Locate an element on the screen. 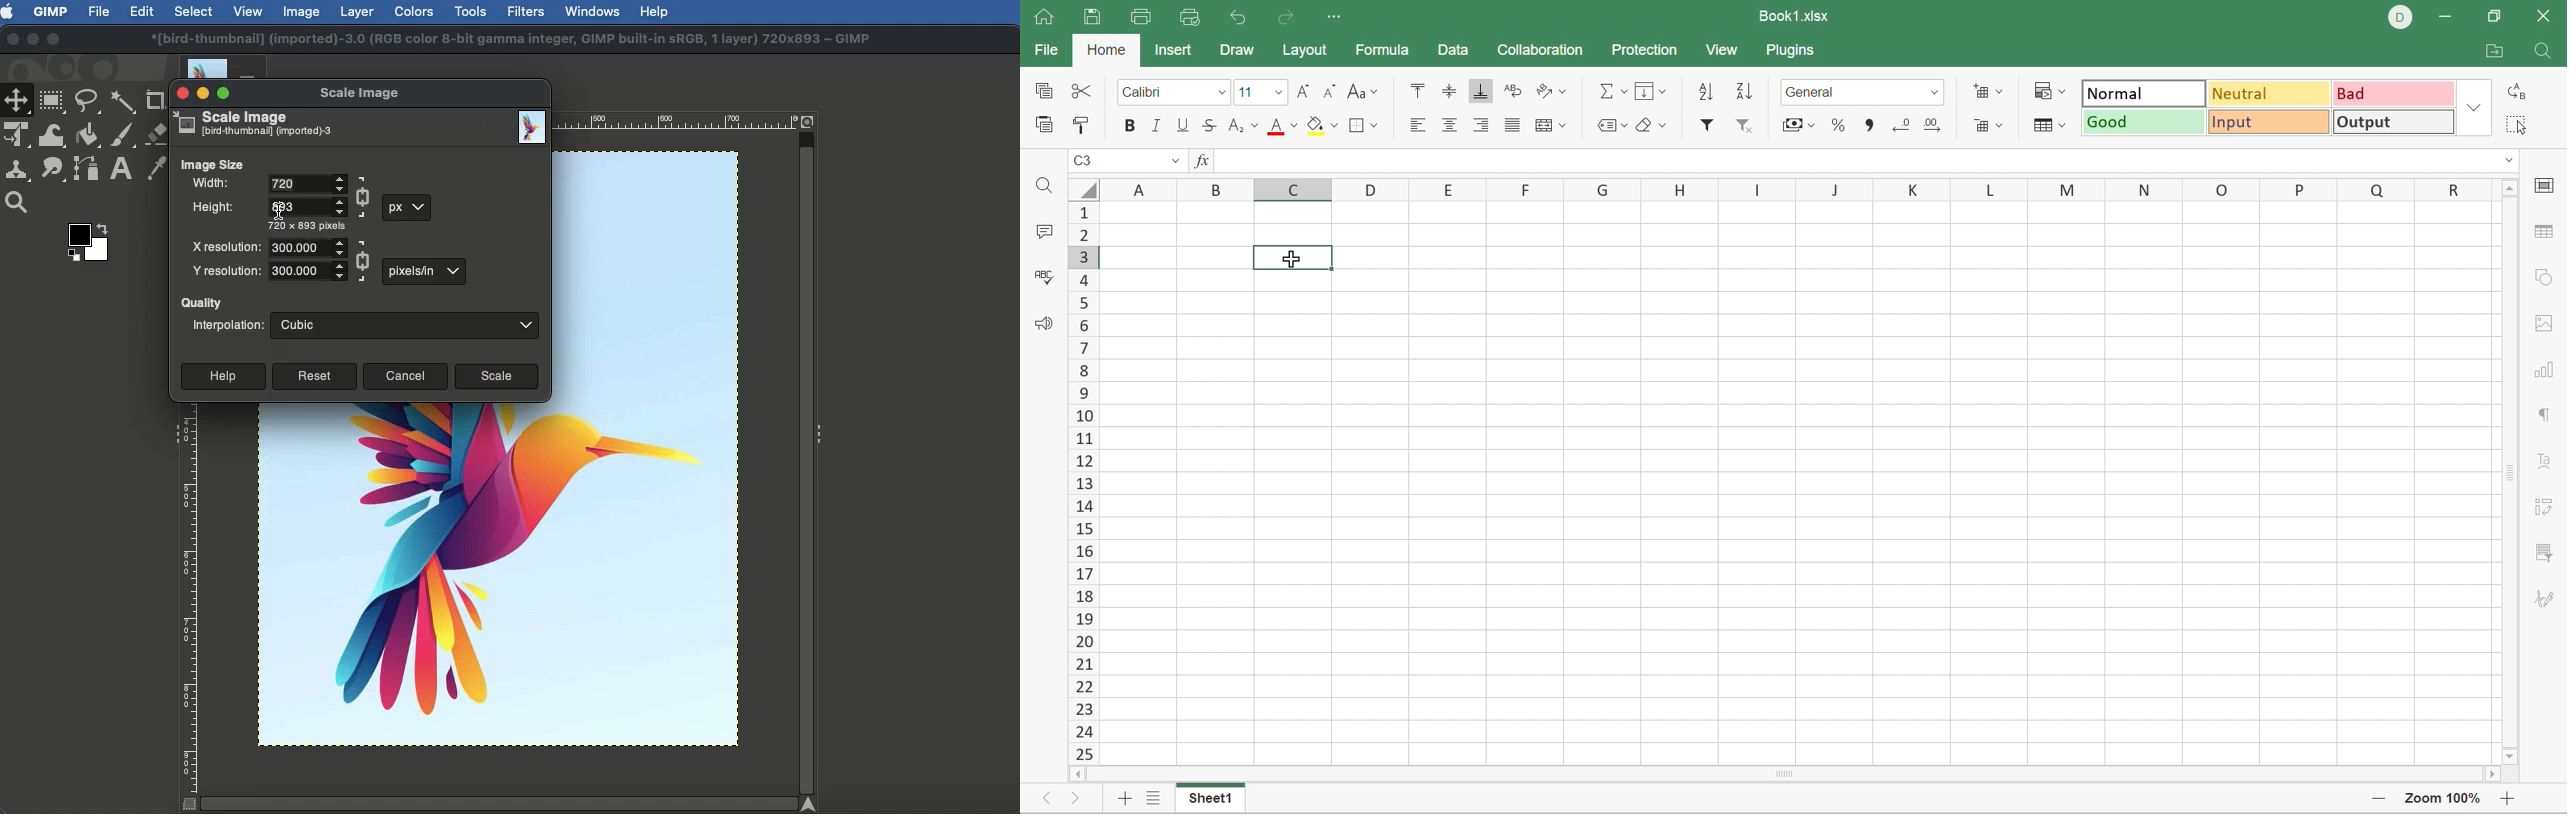  Cut is located at coordinates (1082, 89).